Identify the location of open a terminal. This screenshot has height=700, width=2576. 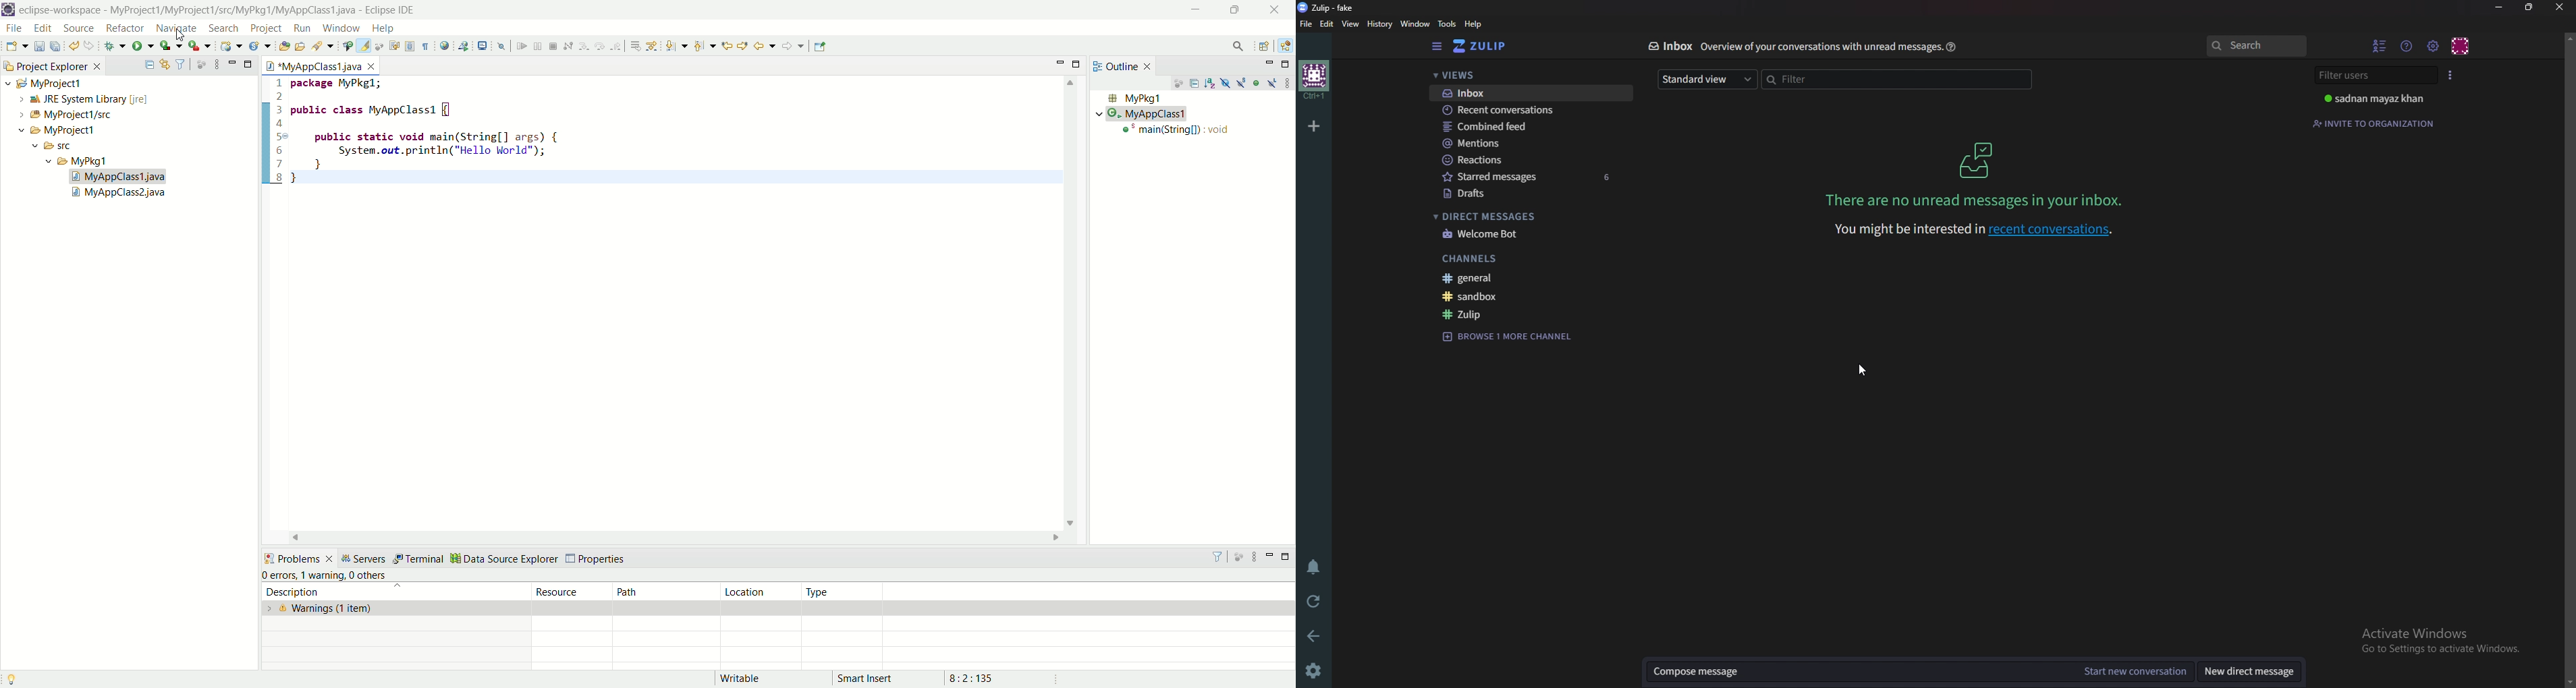
(483, 46).